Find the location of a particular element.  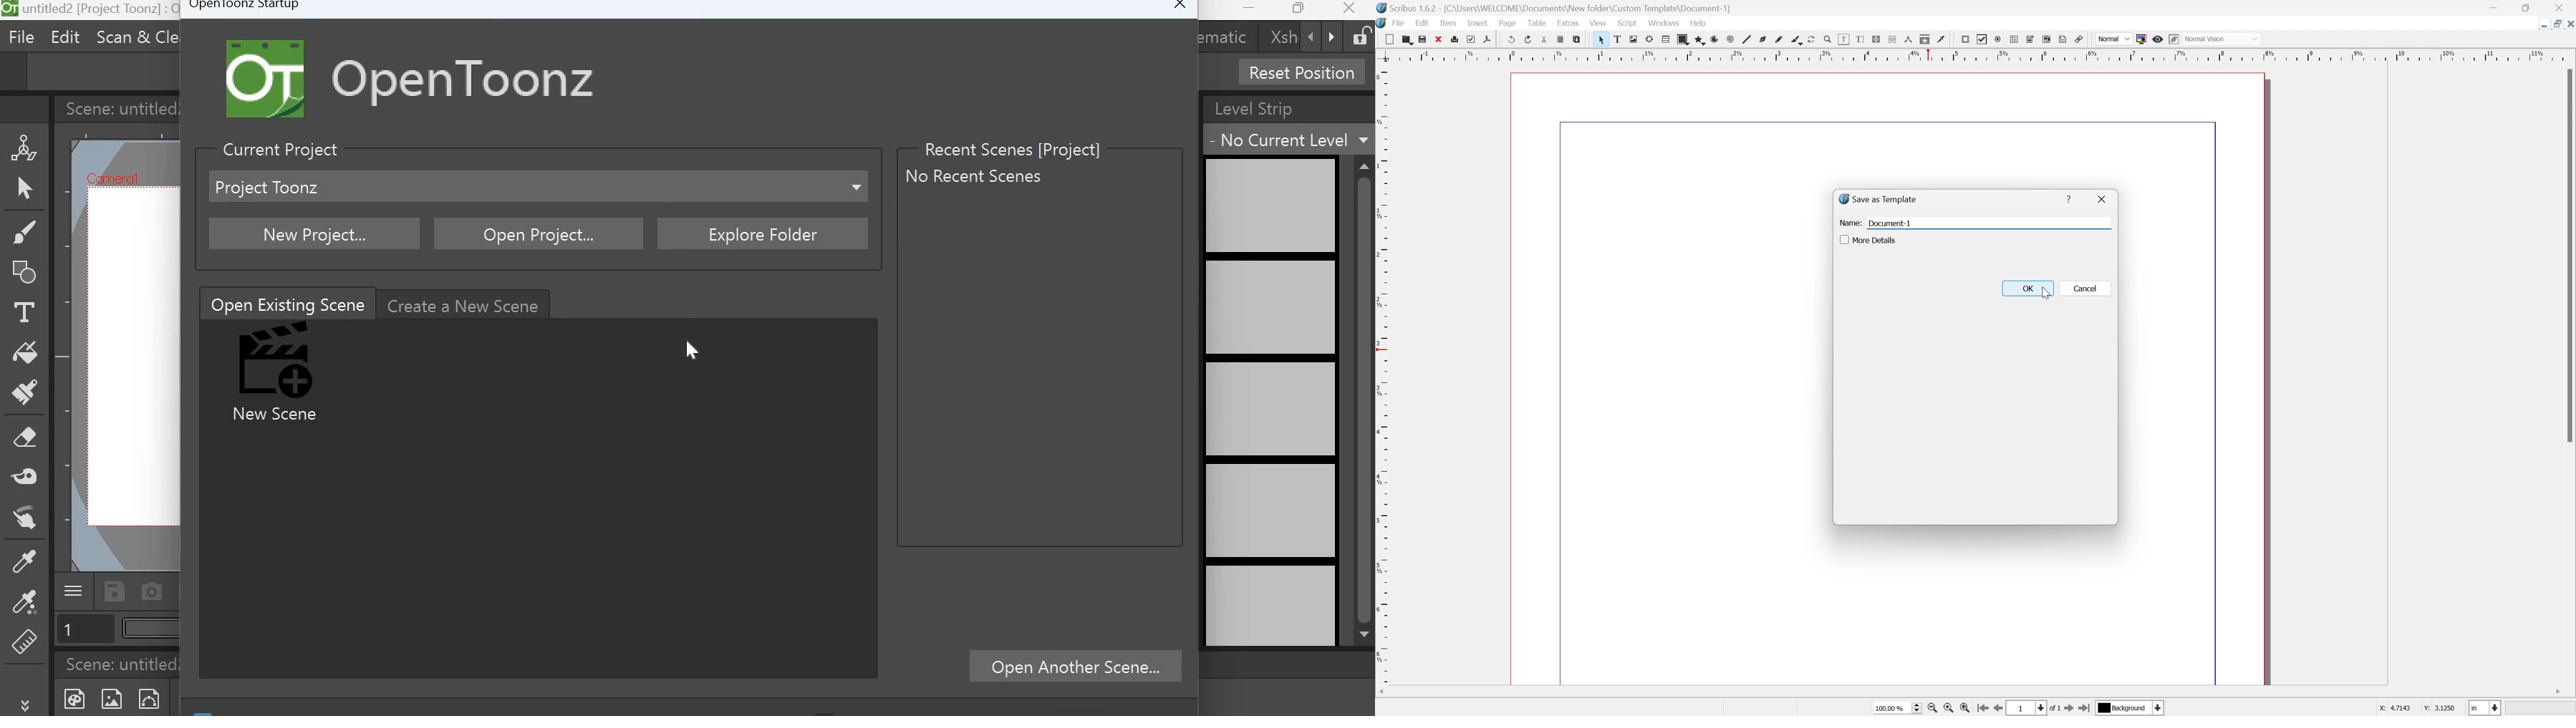

Cursor is located at coordinates (376, 244).